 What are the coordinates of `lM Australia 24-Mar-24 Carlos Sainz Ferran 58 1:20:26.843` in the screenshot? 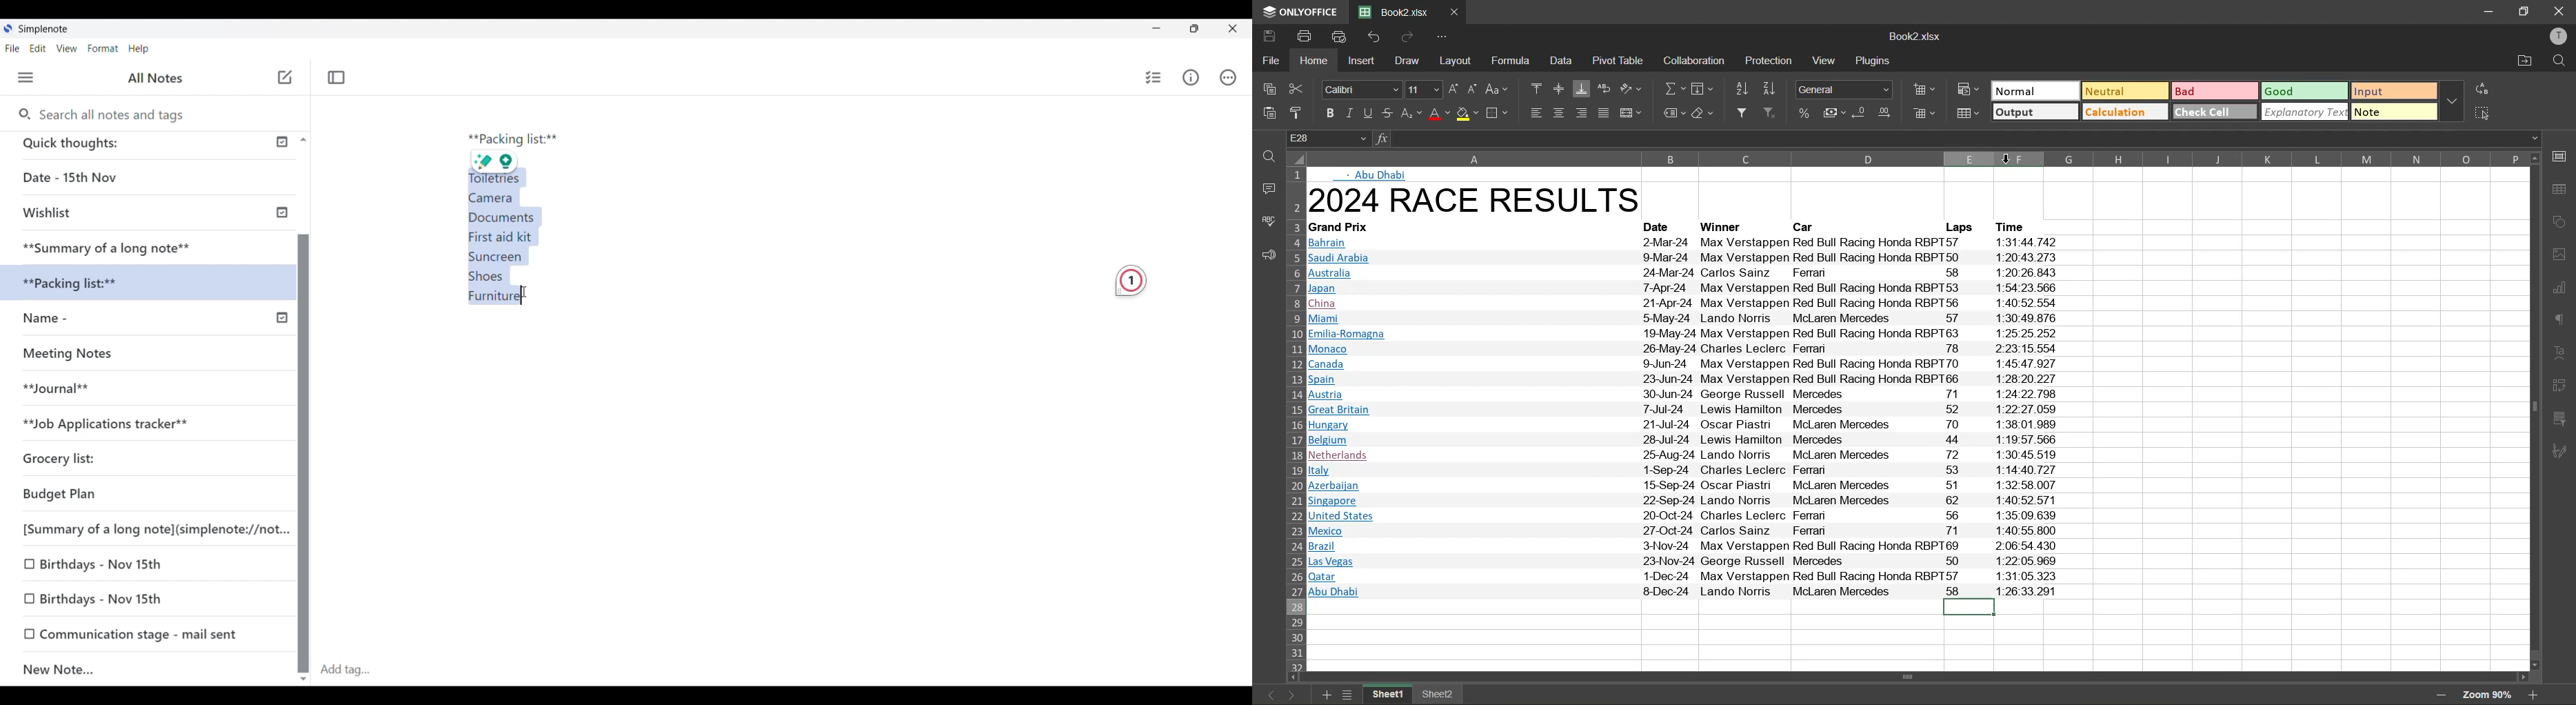 It's located at (1688, 272).